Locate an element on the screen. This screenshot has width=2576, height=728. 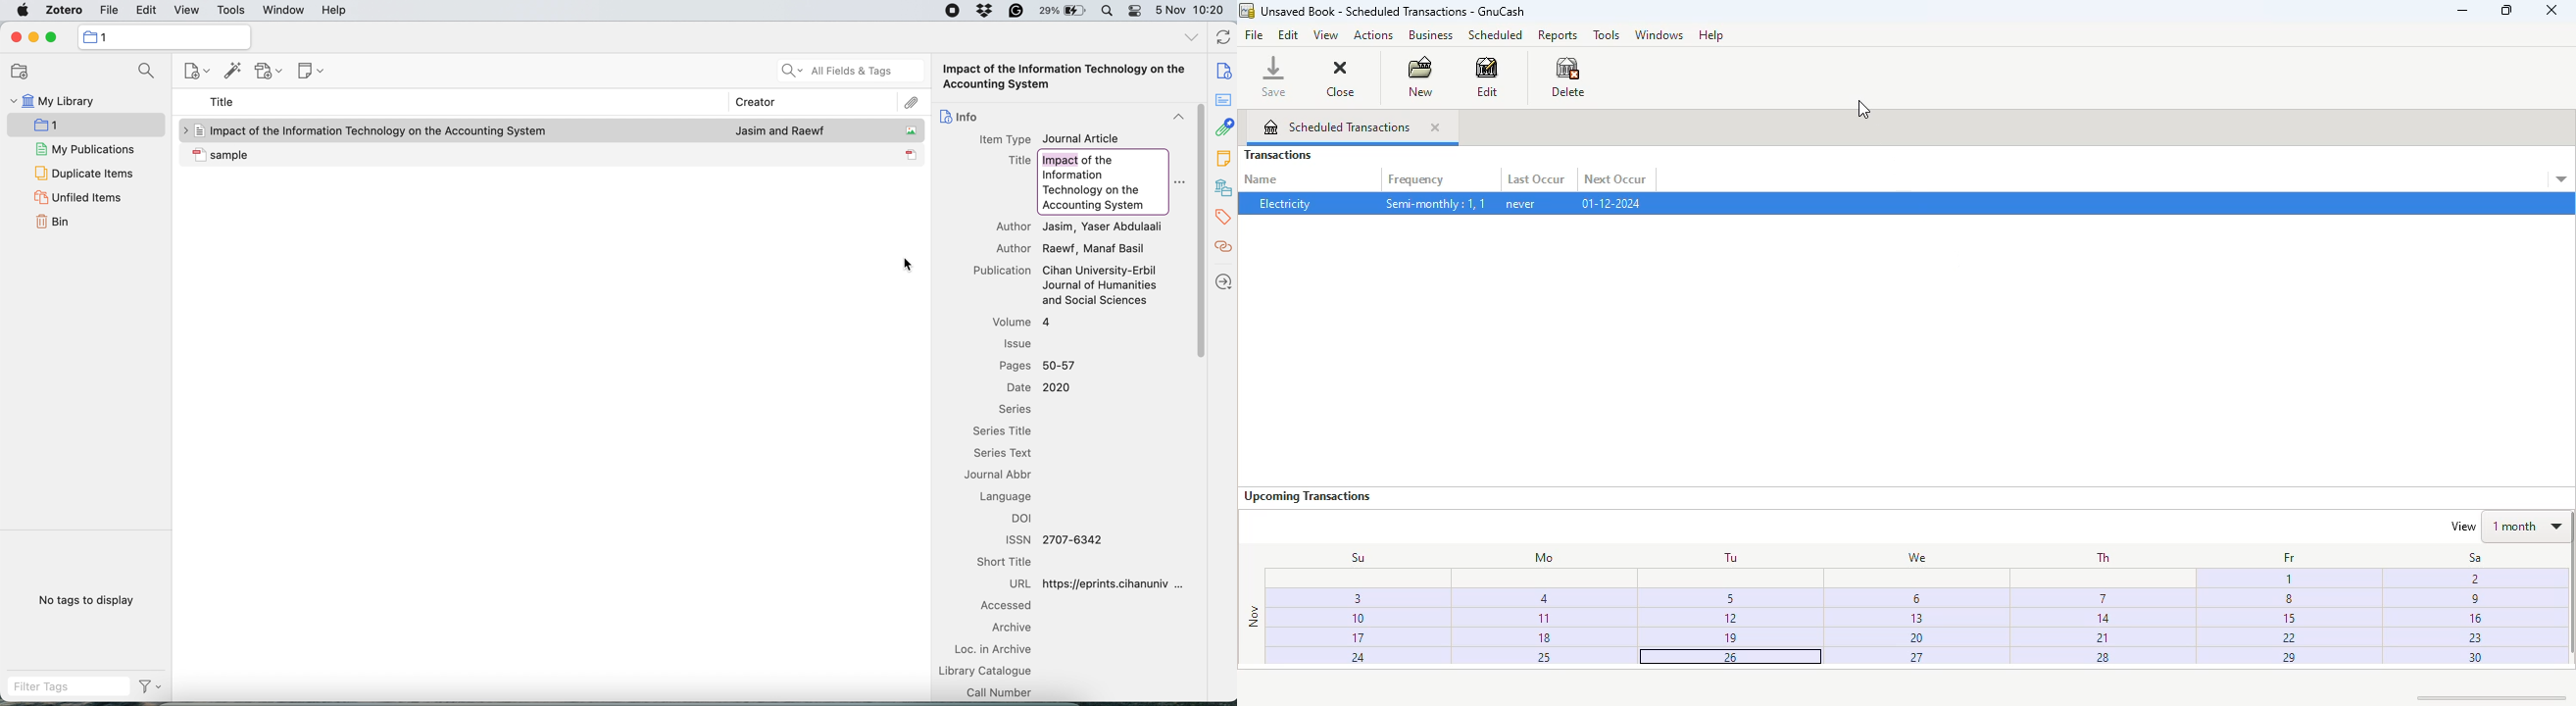
all tags is located at coordinates (1191, 37).